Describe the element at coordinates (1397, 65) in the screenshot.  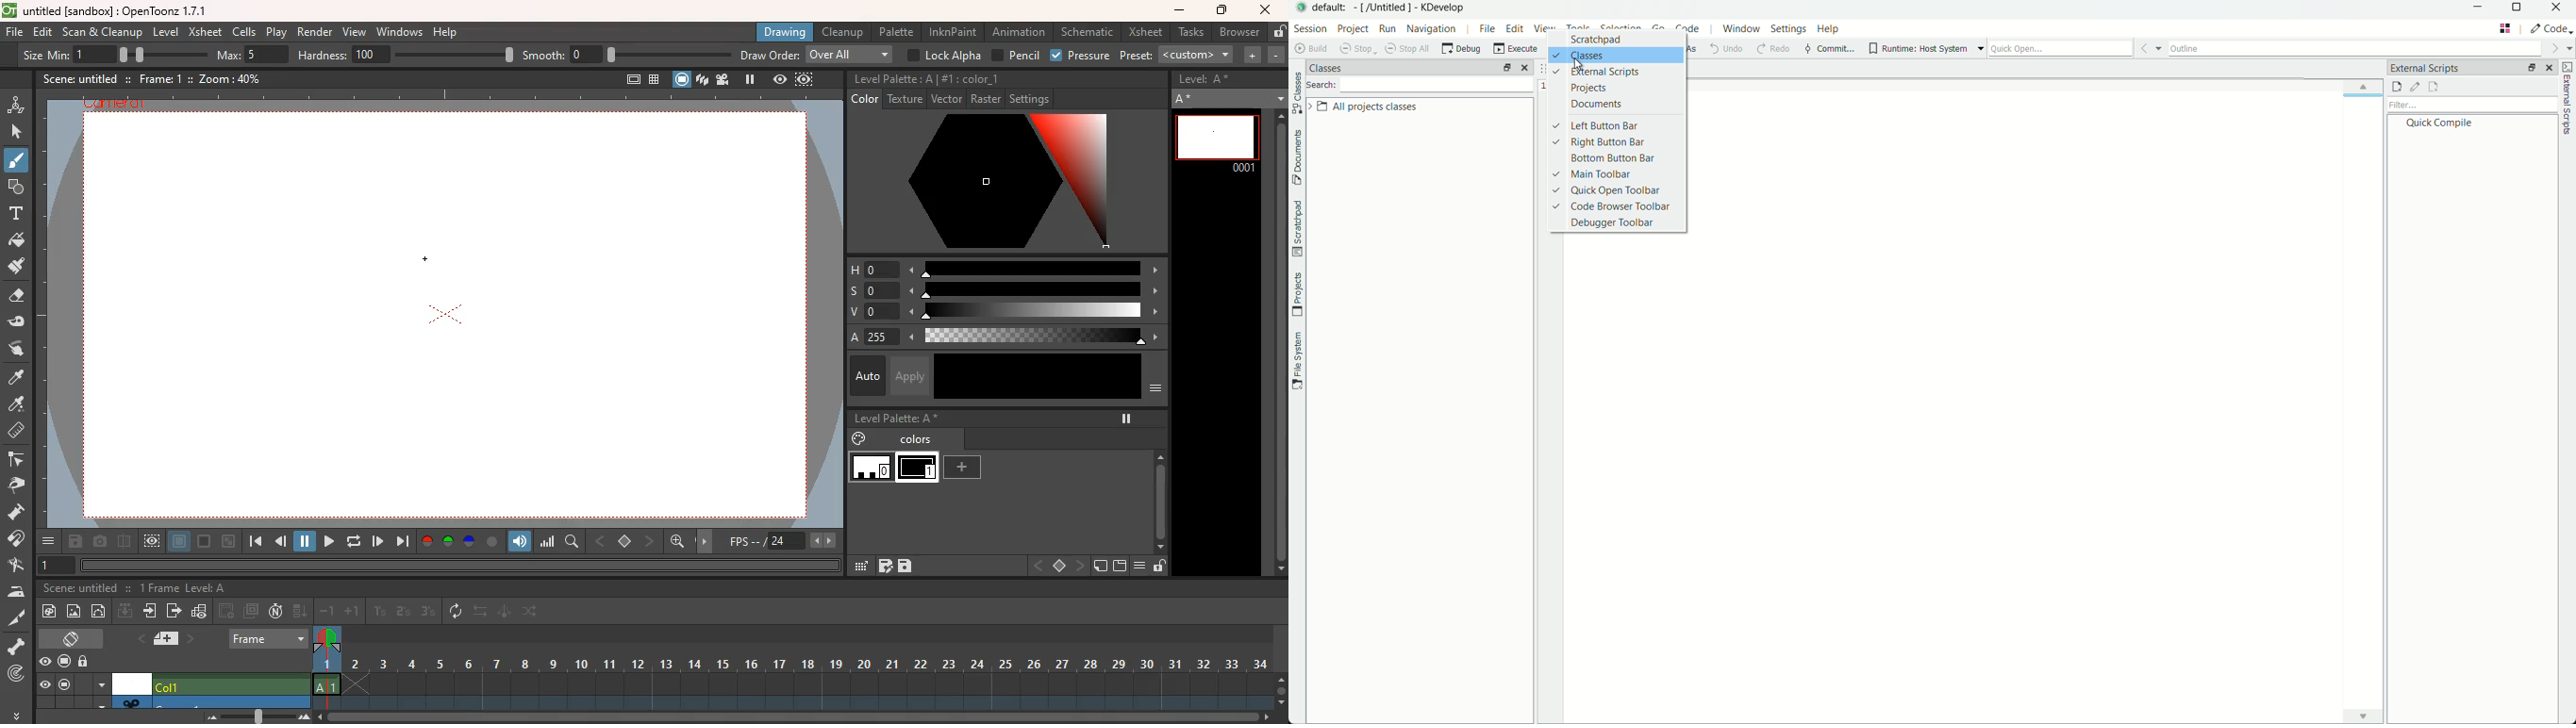
I see `classes` at that location.